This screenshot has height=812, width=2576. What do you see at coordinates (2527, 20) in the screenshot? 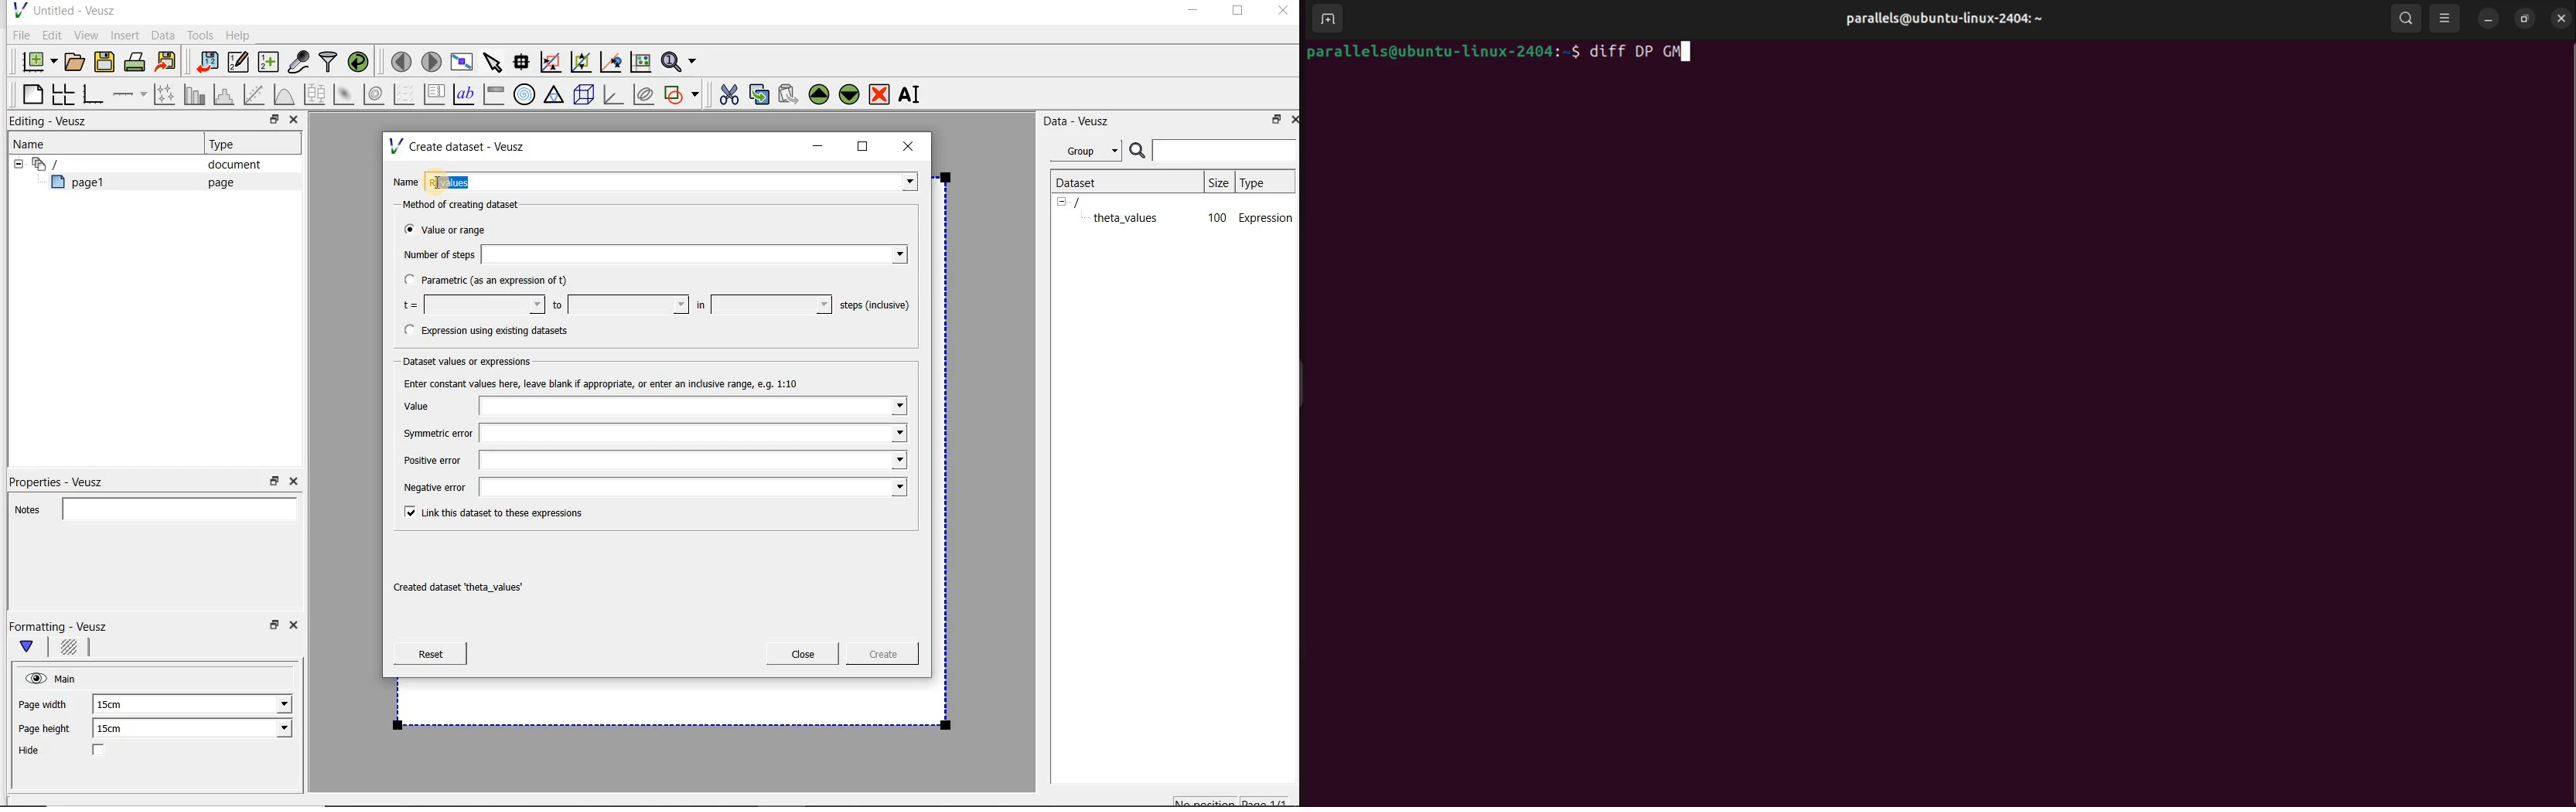
I see `resize` at bounding box center [2527, 20].